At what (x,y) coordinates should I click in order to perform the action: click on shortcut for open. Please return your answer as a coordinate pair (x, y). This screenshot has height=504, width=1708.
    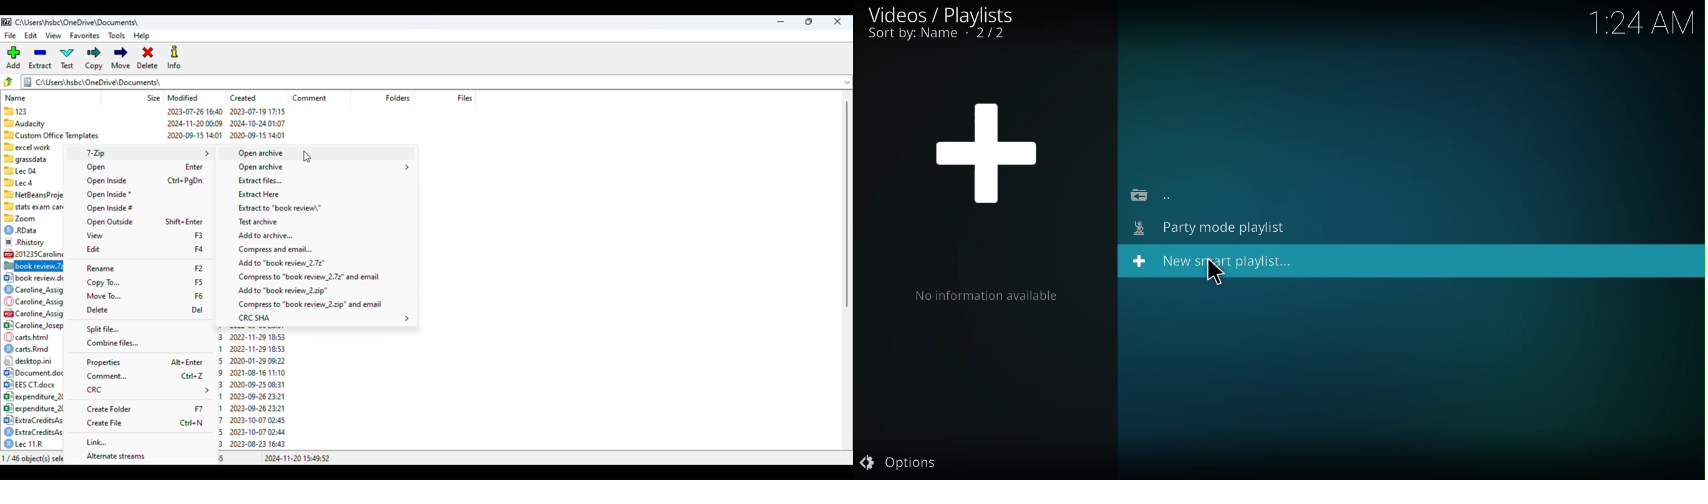
    Looking at the image, I should click on (194, 167).